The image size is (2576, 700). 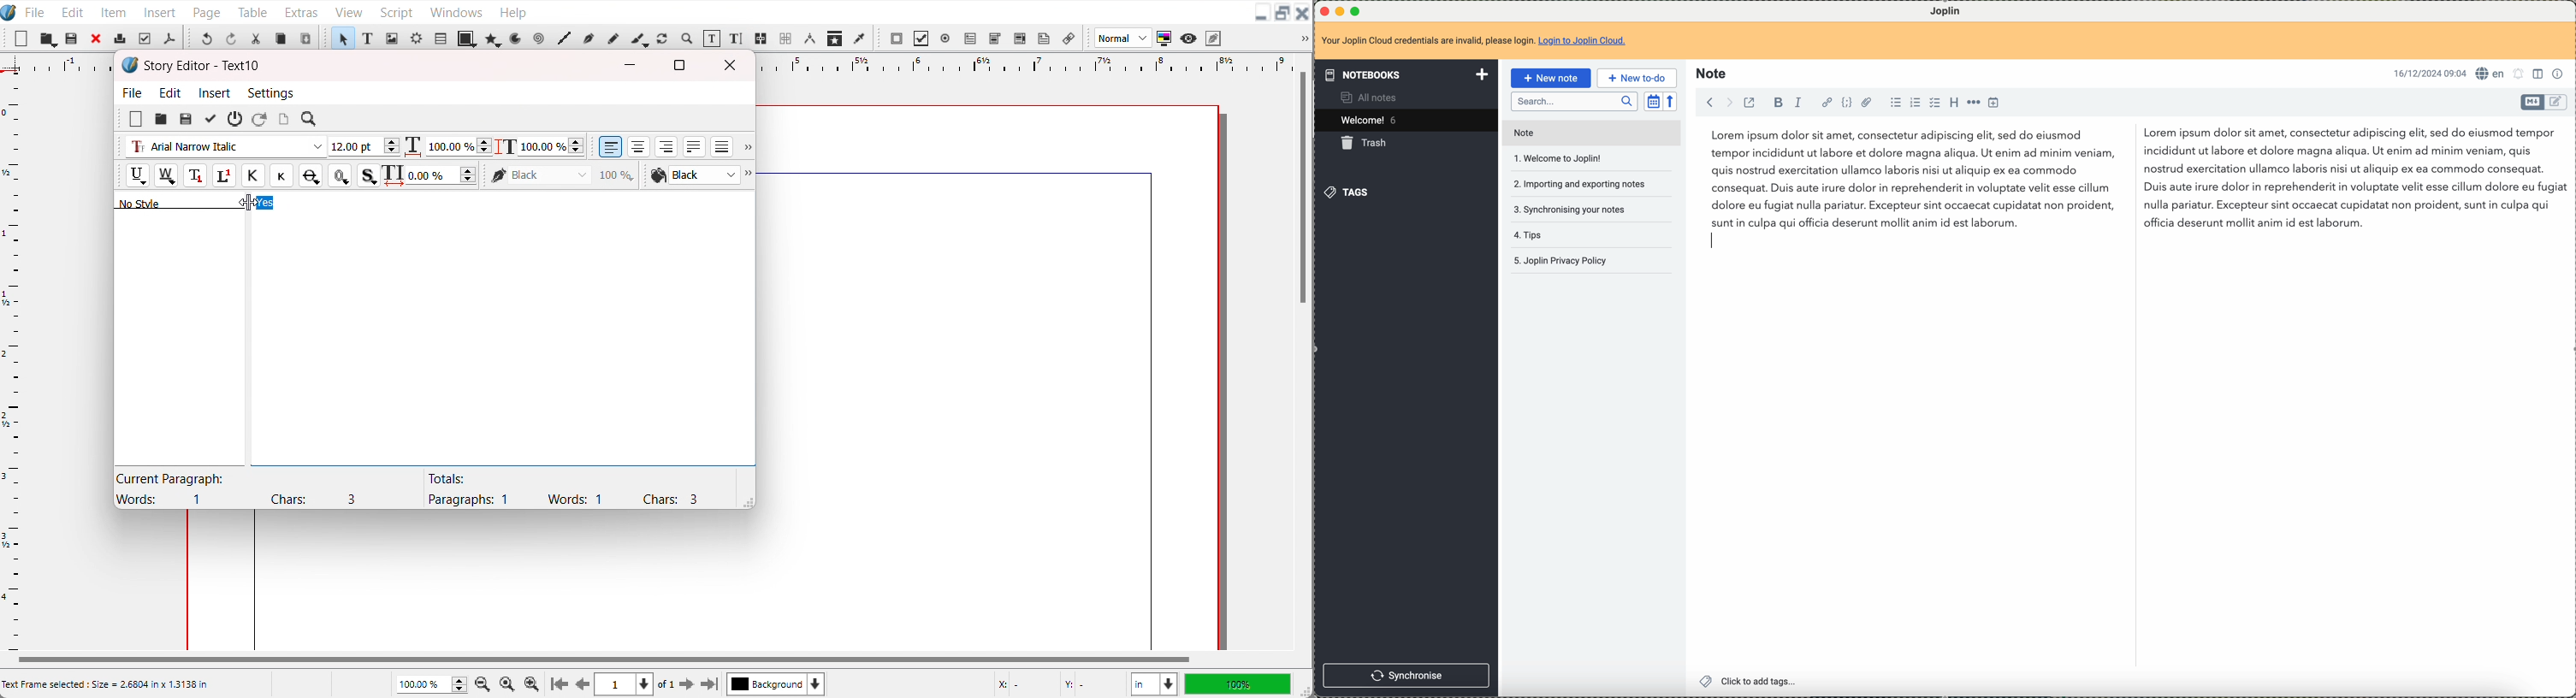 I want to click on PDF List box, so click(x=1021, y=38).